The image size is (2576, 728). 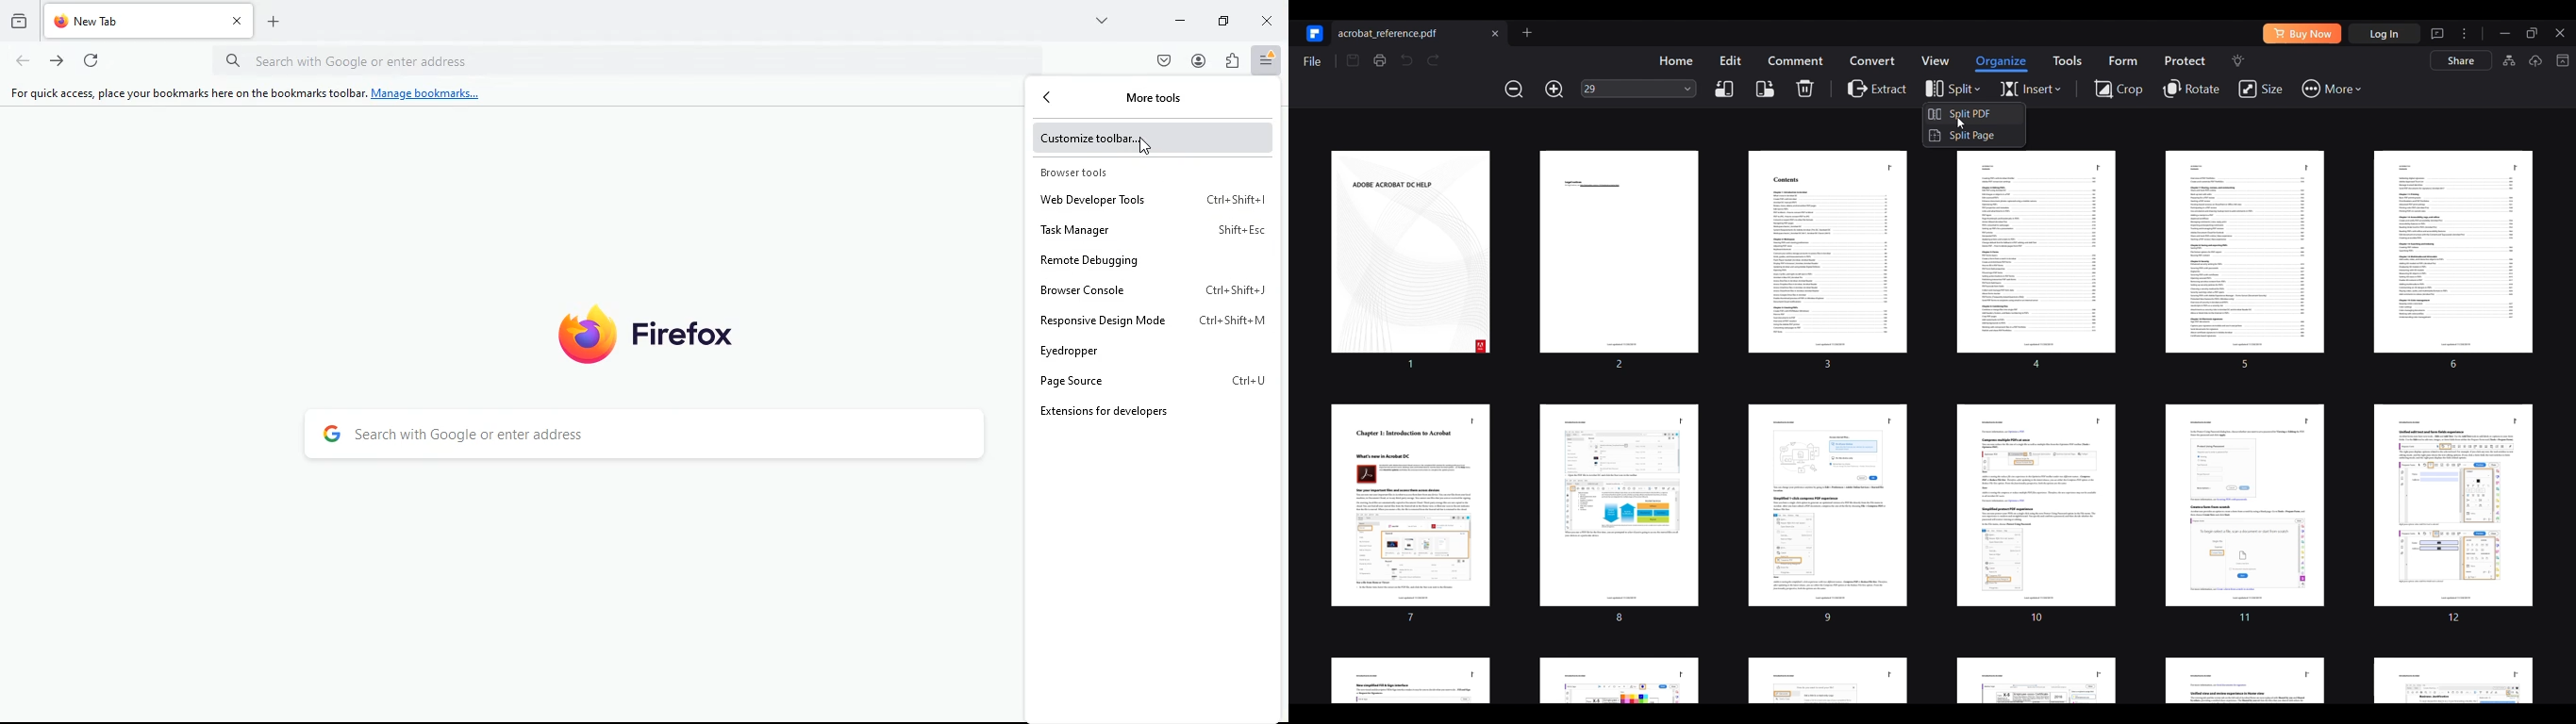 I want to click on browser console, so click(x=1149, y=289).